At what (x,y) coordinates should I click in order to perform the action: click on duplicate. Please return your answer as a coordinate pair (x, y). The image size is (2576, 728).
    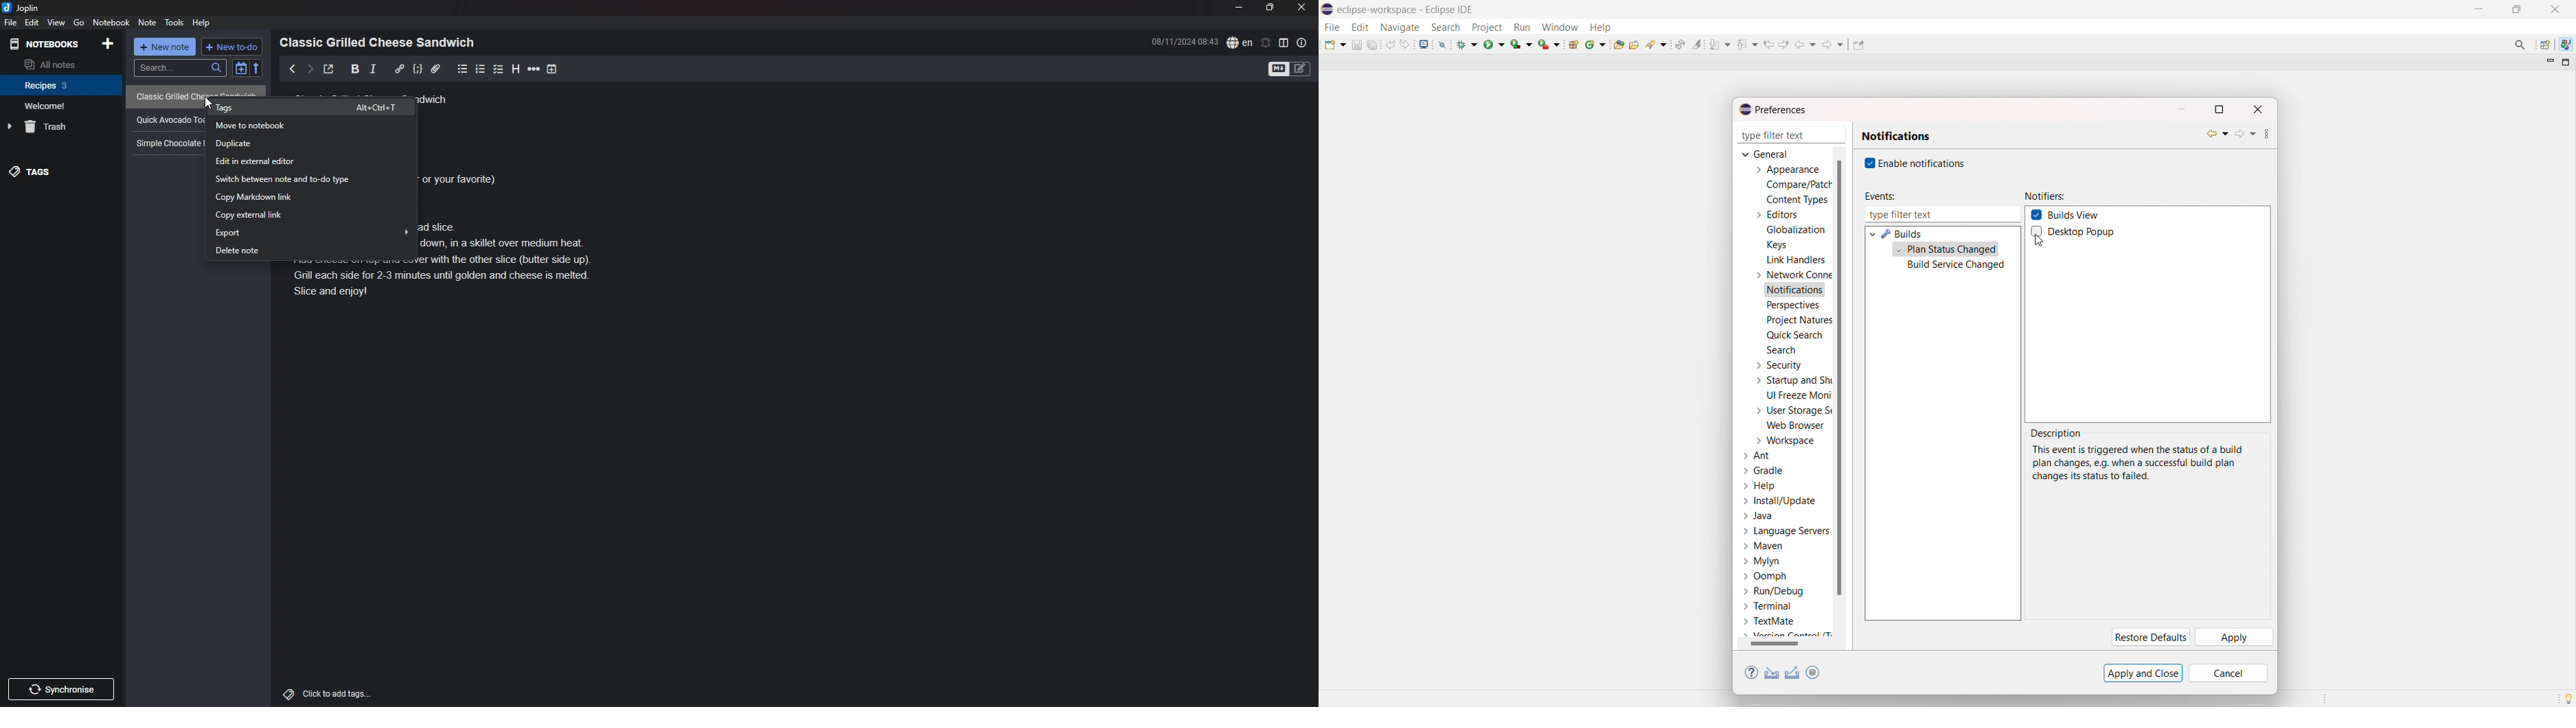
    Looking at the image, I should click on (311, 144).